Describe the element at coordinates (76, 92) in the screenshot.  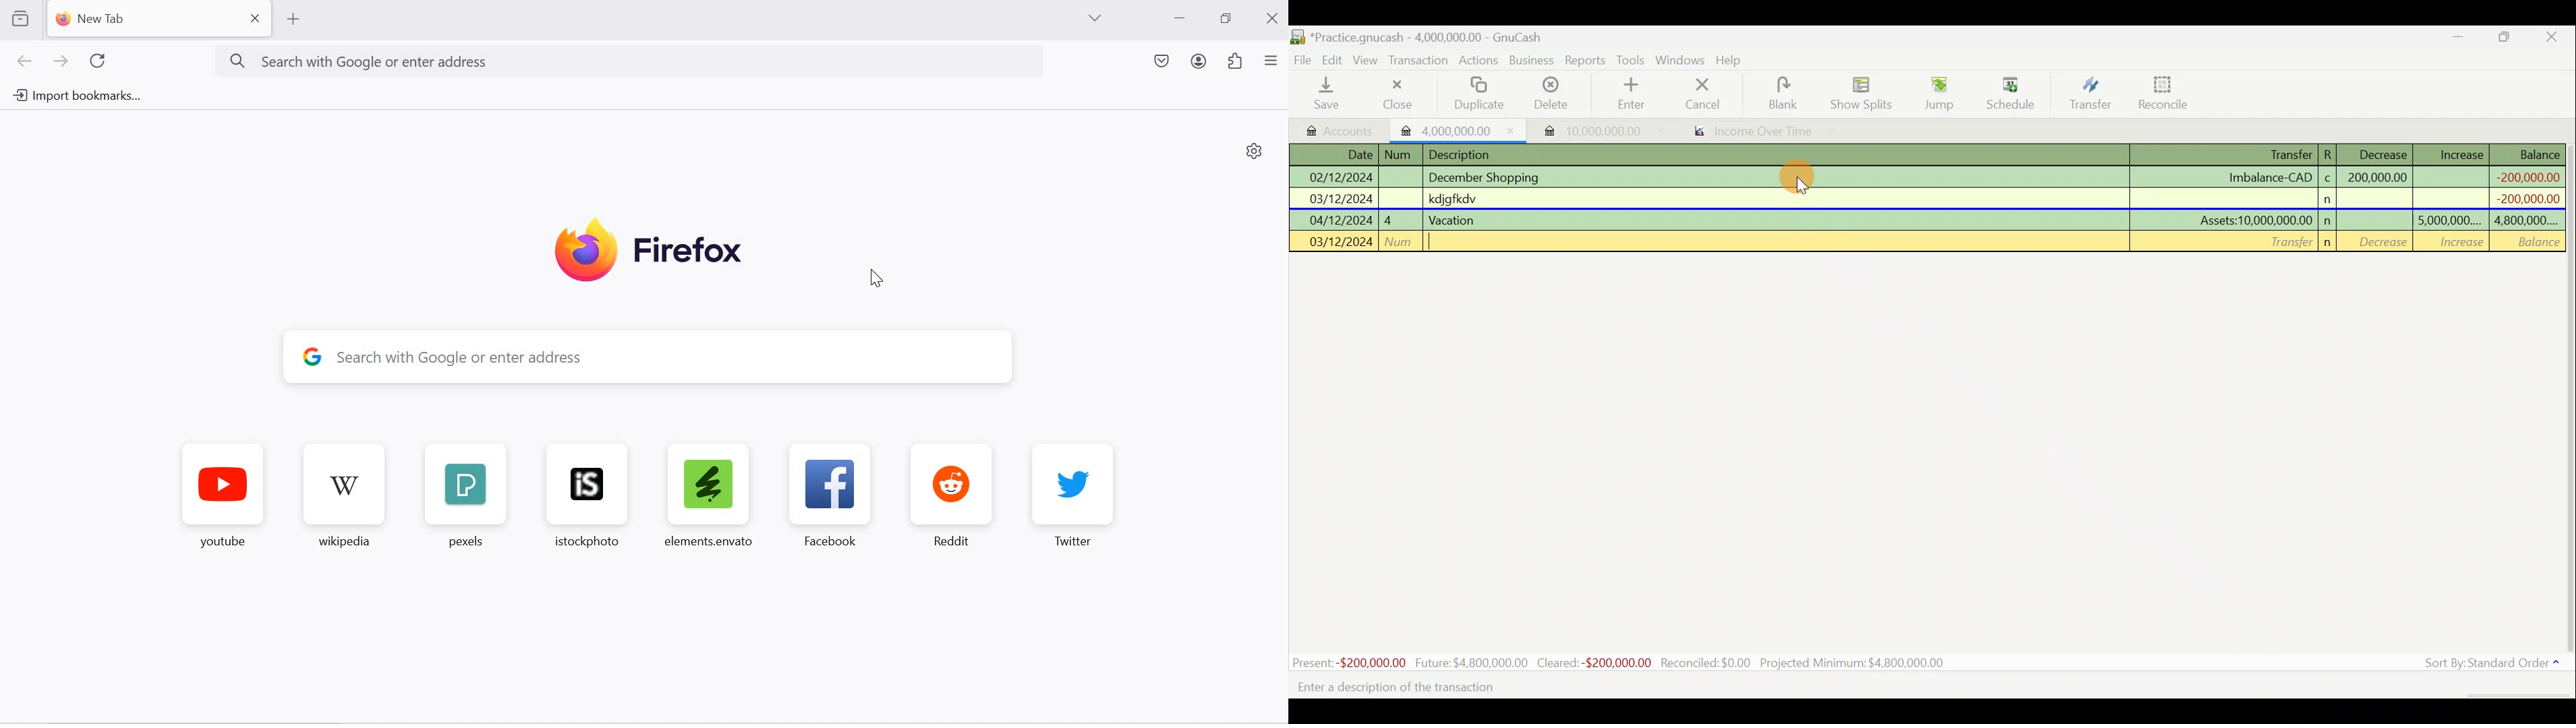
I see `Import bookmarks` at that location.